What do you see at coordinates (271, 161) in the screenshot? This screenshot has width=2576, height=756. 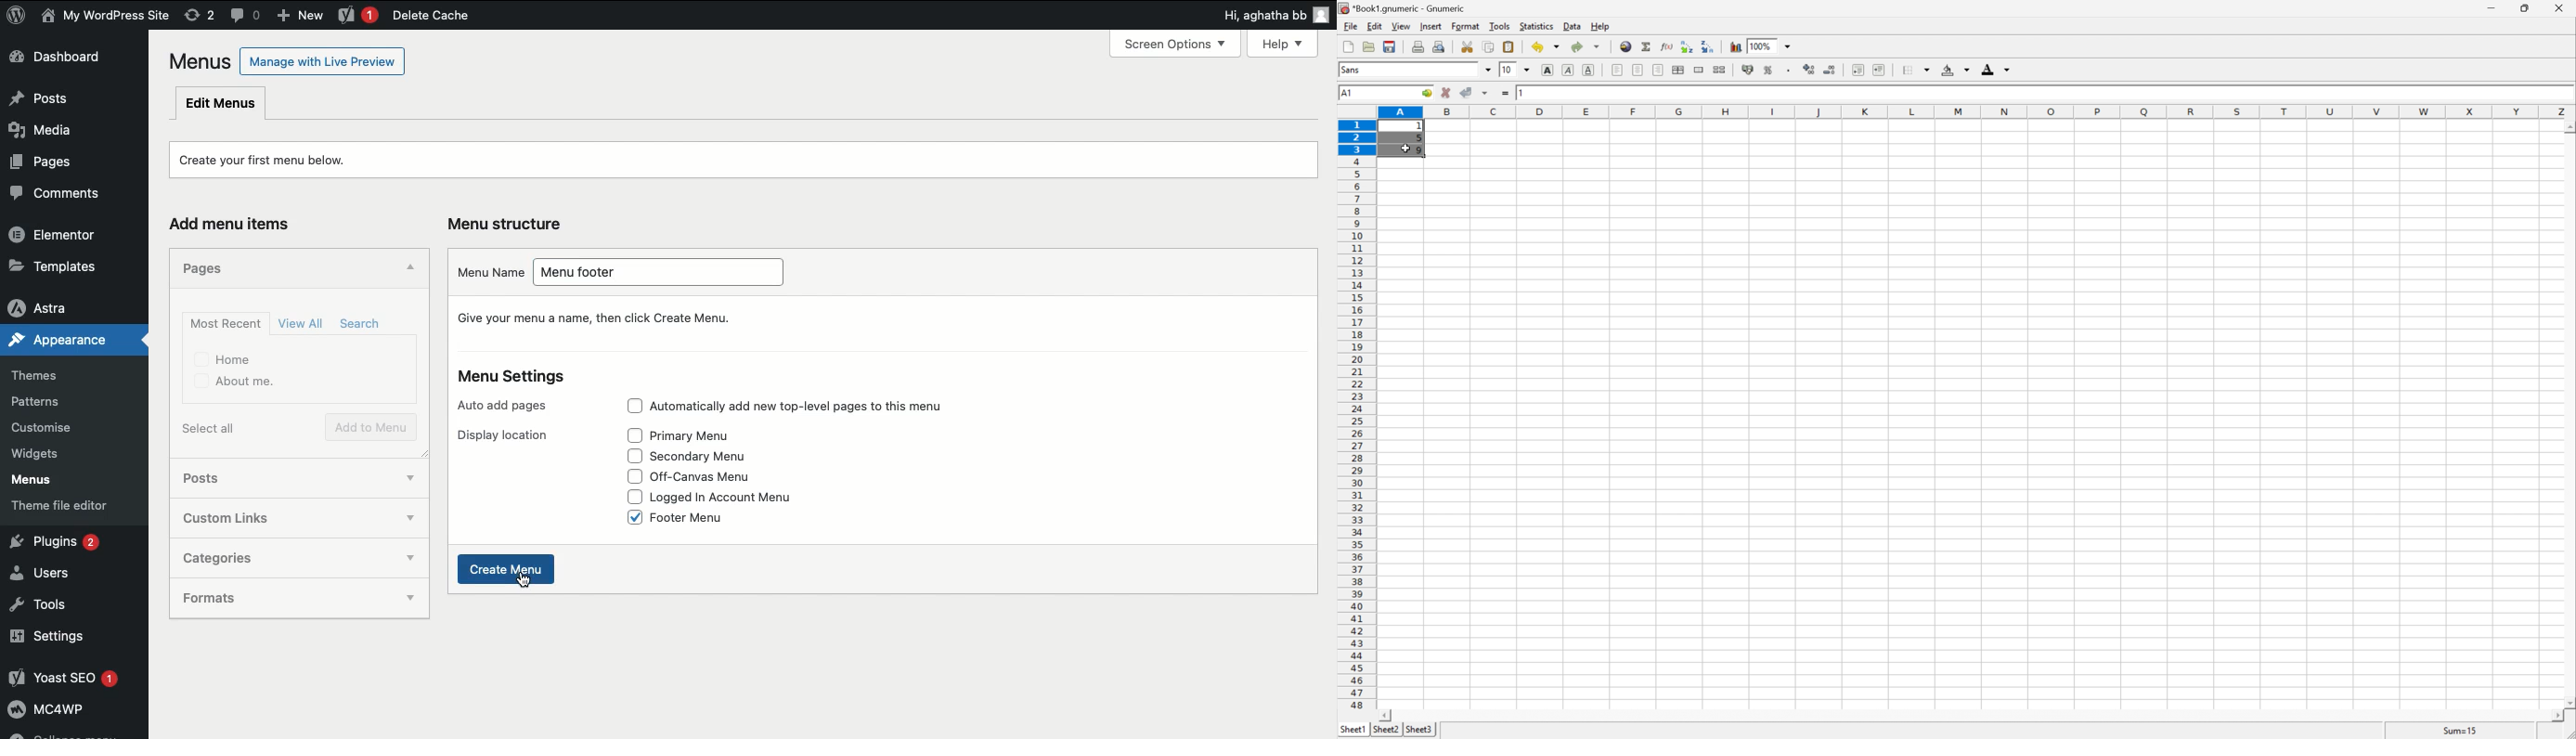 I see `Create your first menu below` at bounding box center [271, 161].